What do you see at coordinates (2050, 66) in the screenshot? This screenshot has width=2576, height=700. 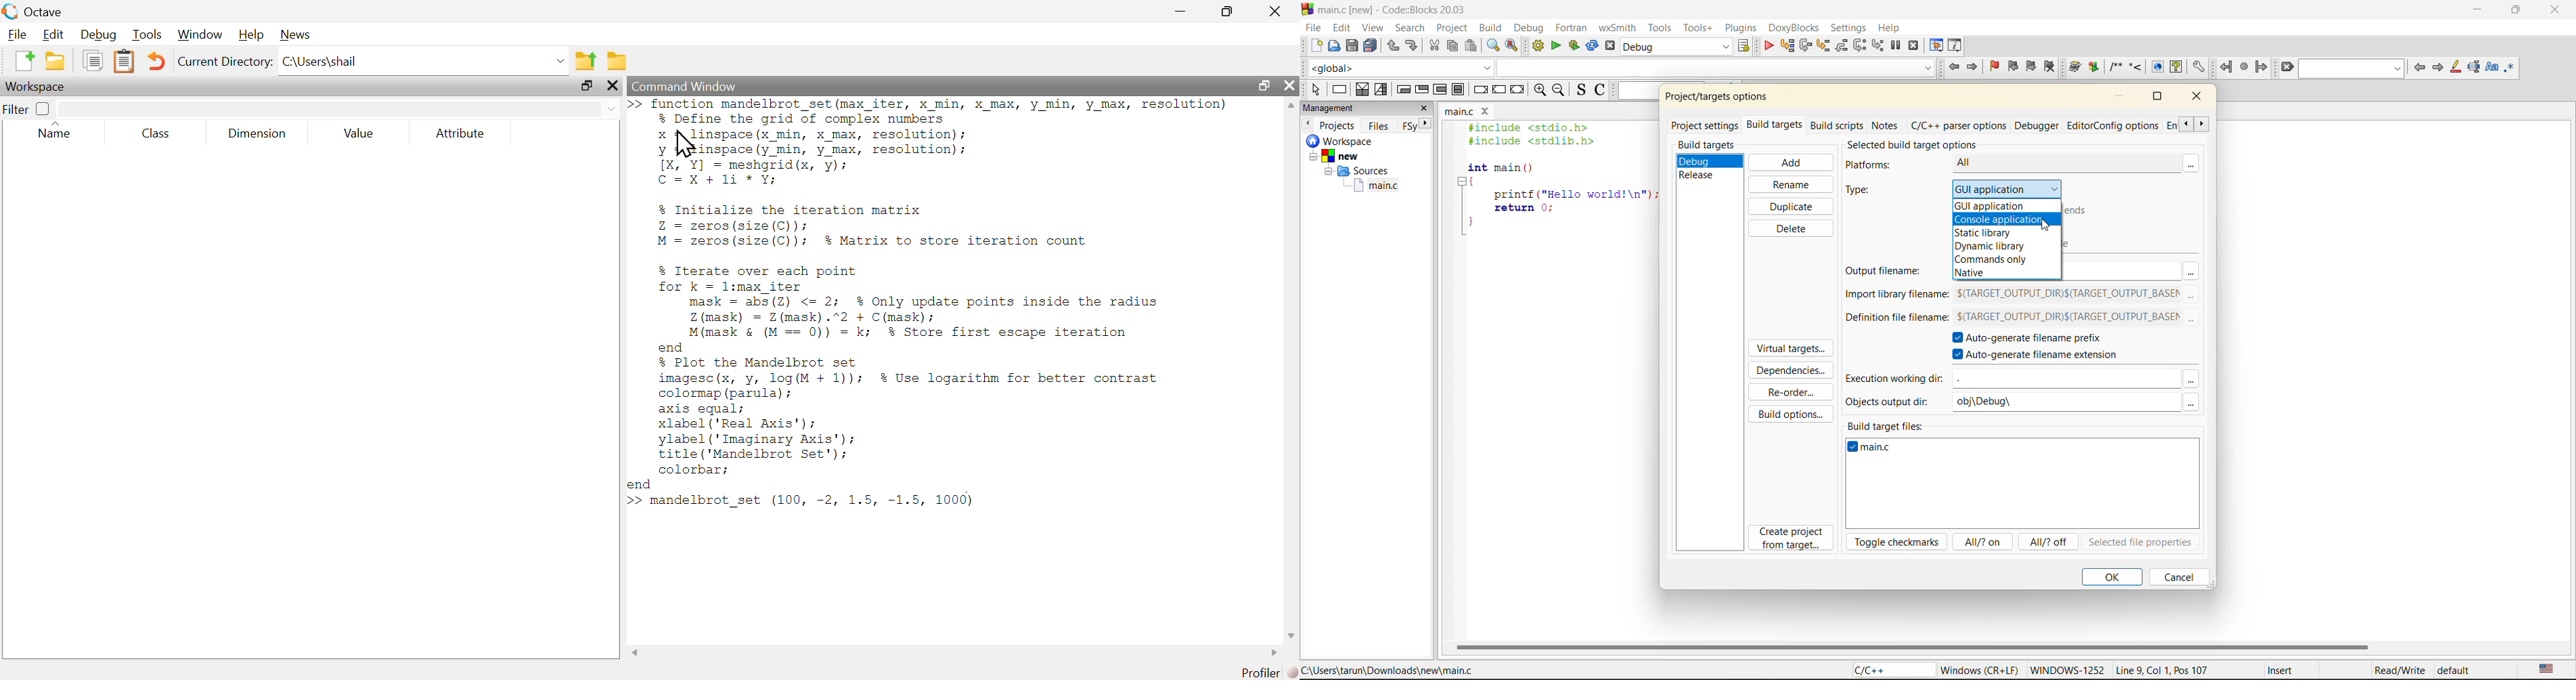 I see `clear bookmark` at bounding box center [2050, 66].